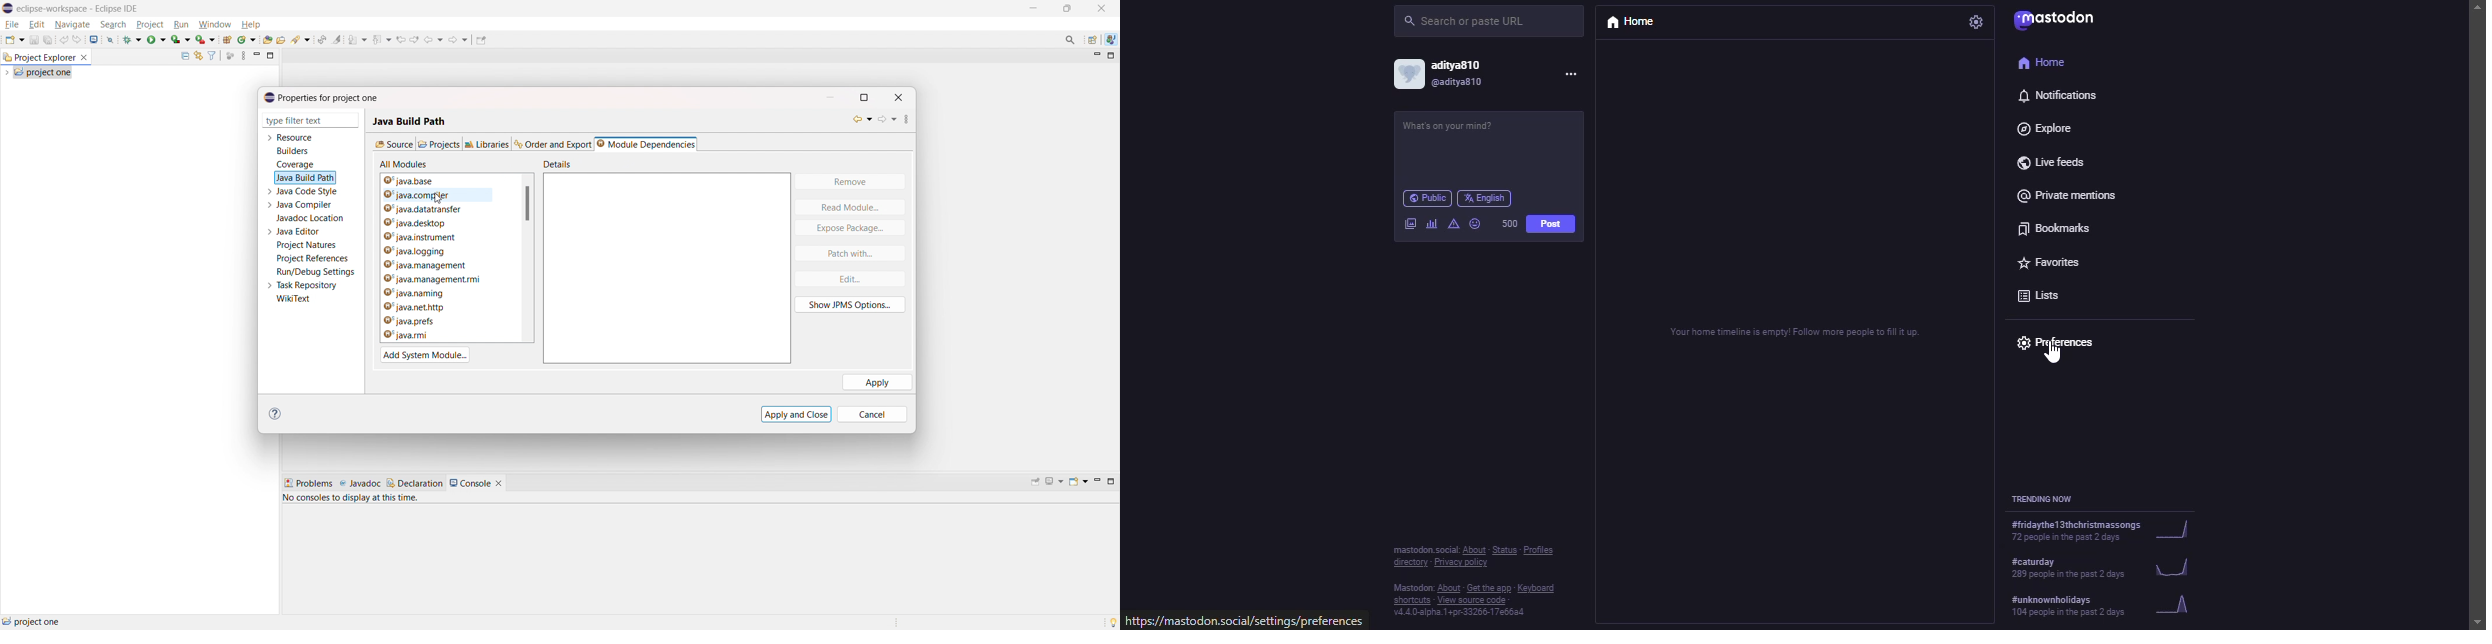 The width and height of the screenshot is (2492, 644). I want to click on explore, so click(2047, 128).